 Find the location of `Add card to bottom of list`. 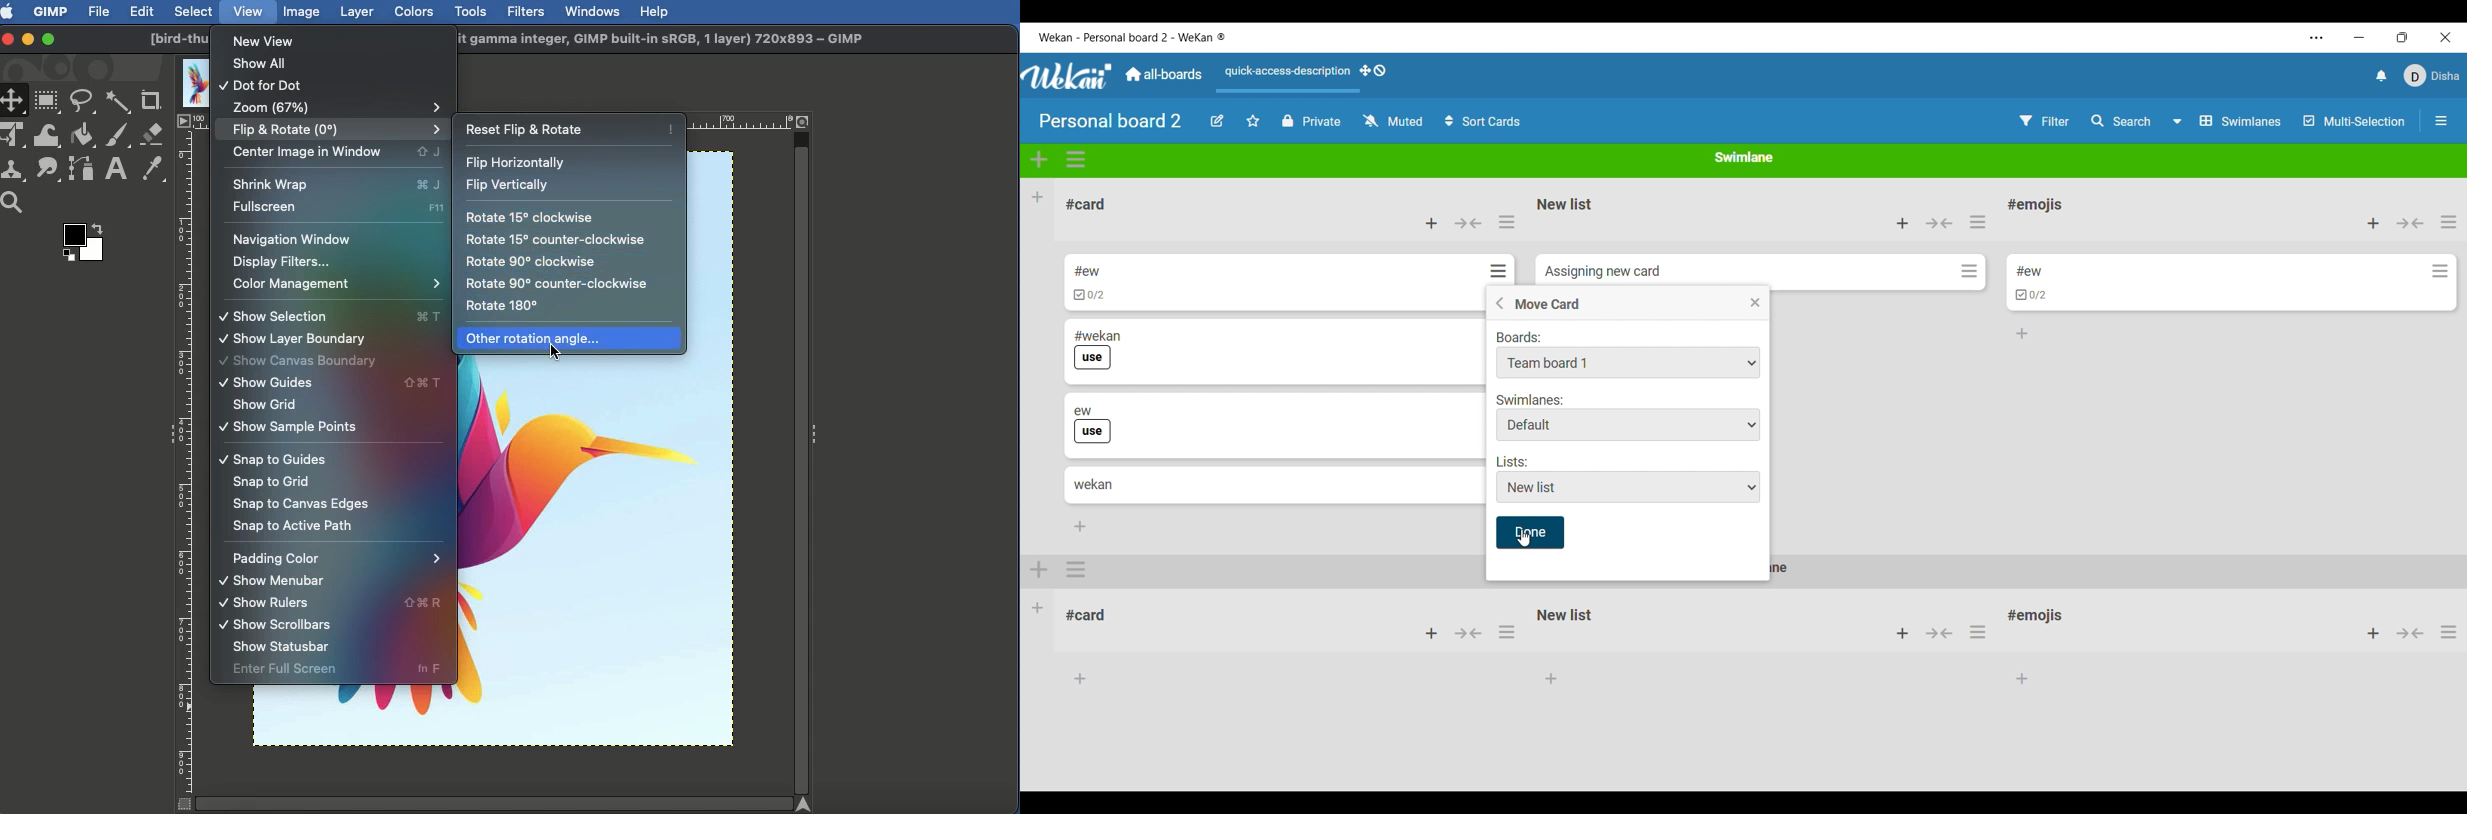

Add card to bottom of list is located at coordinates (2022, 334).